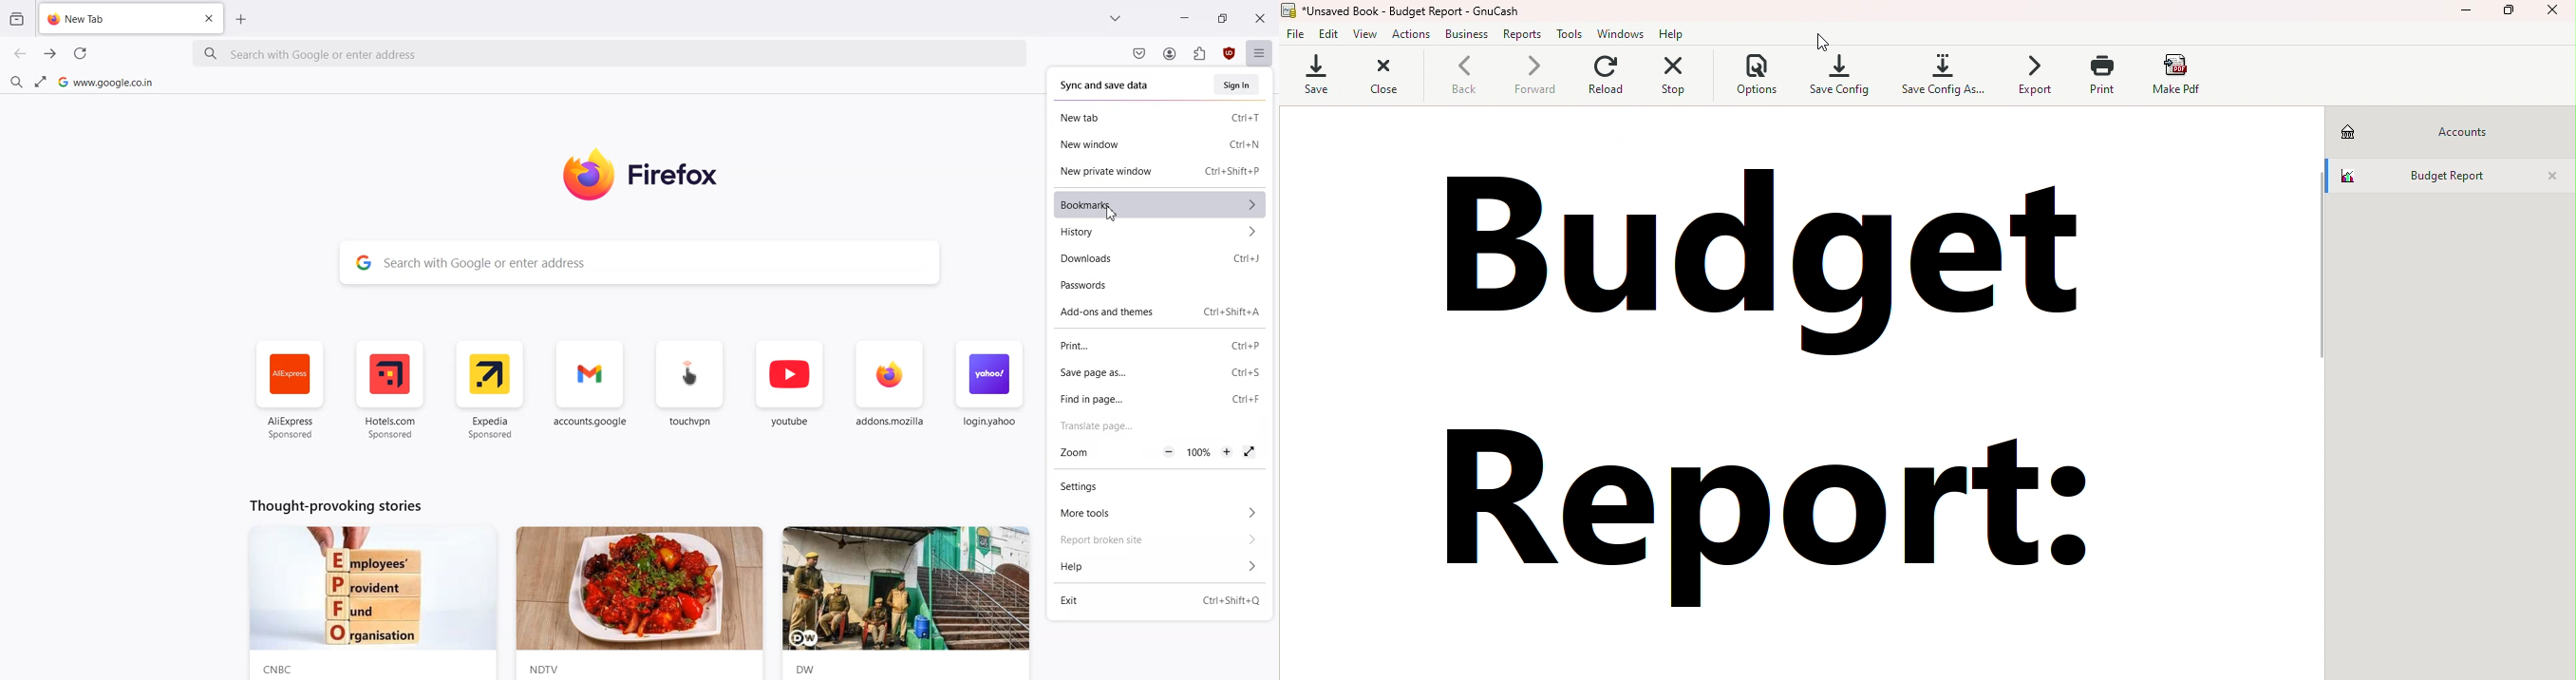 The height and width of the screenshot is (700, 2576). Describe the element at coordinates (1249, 451) in the screenshot. I see `Full screen` at that location.